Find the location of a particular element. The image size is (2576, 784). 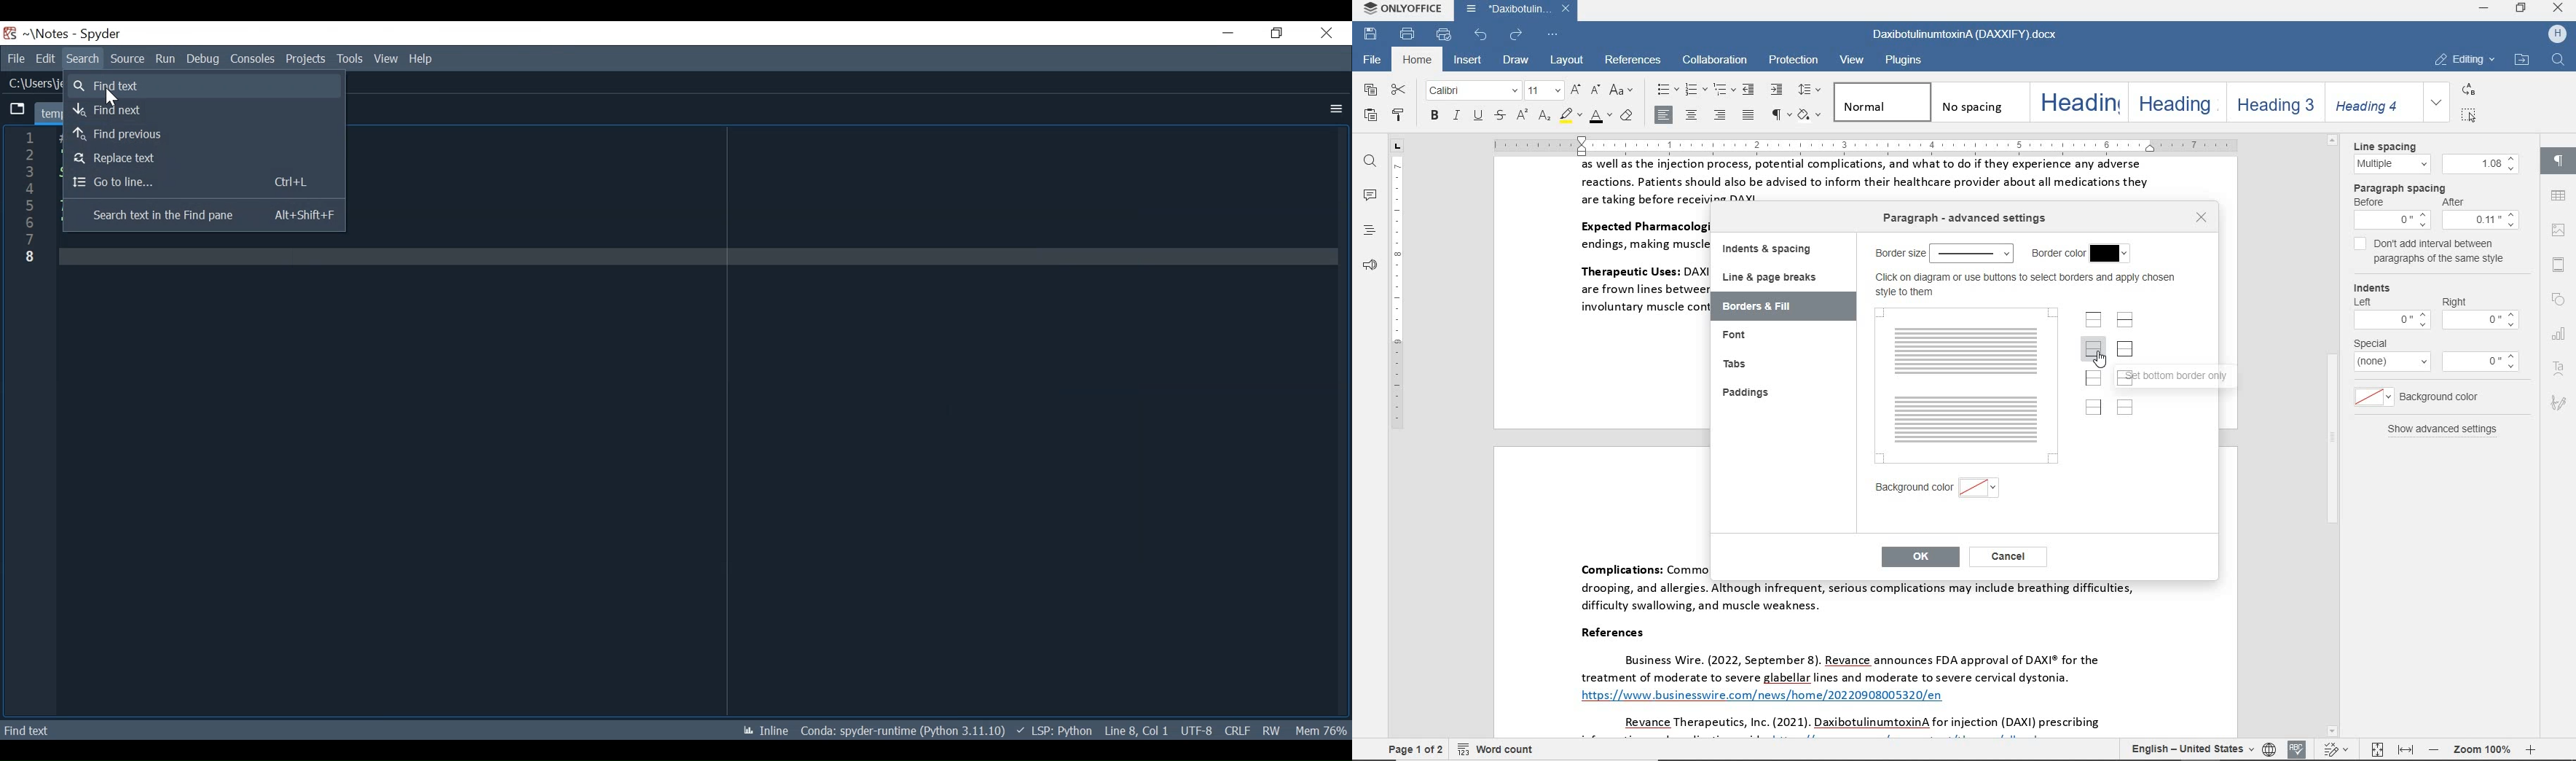

plugins is located at coordinates (1906, 61).